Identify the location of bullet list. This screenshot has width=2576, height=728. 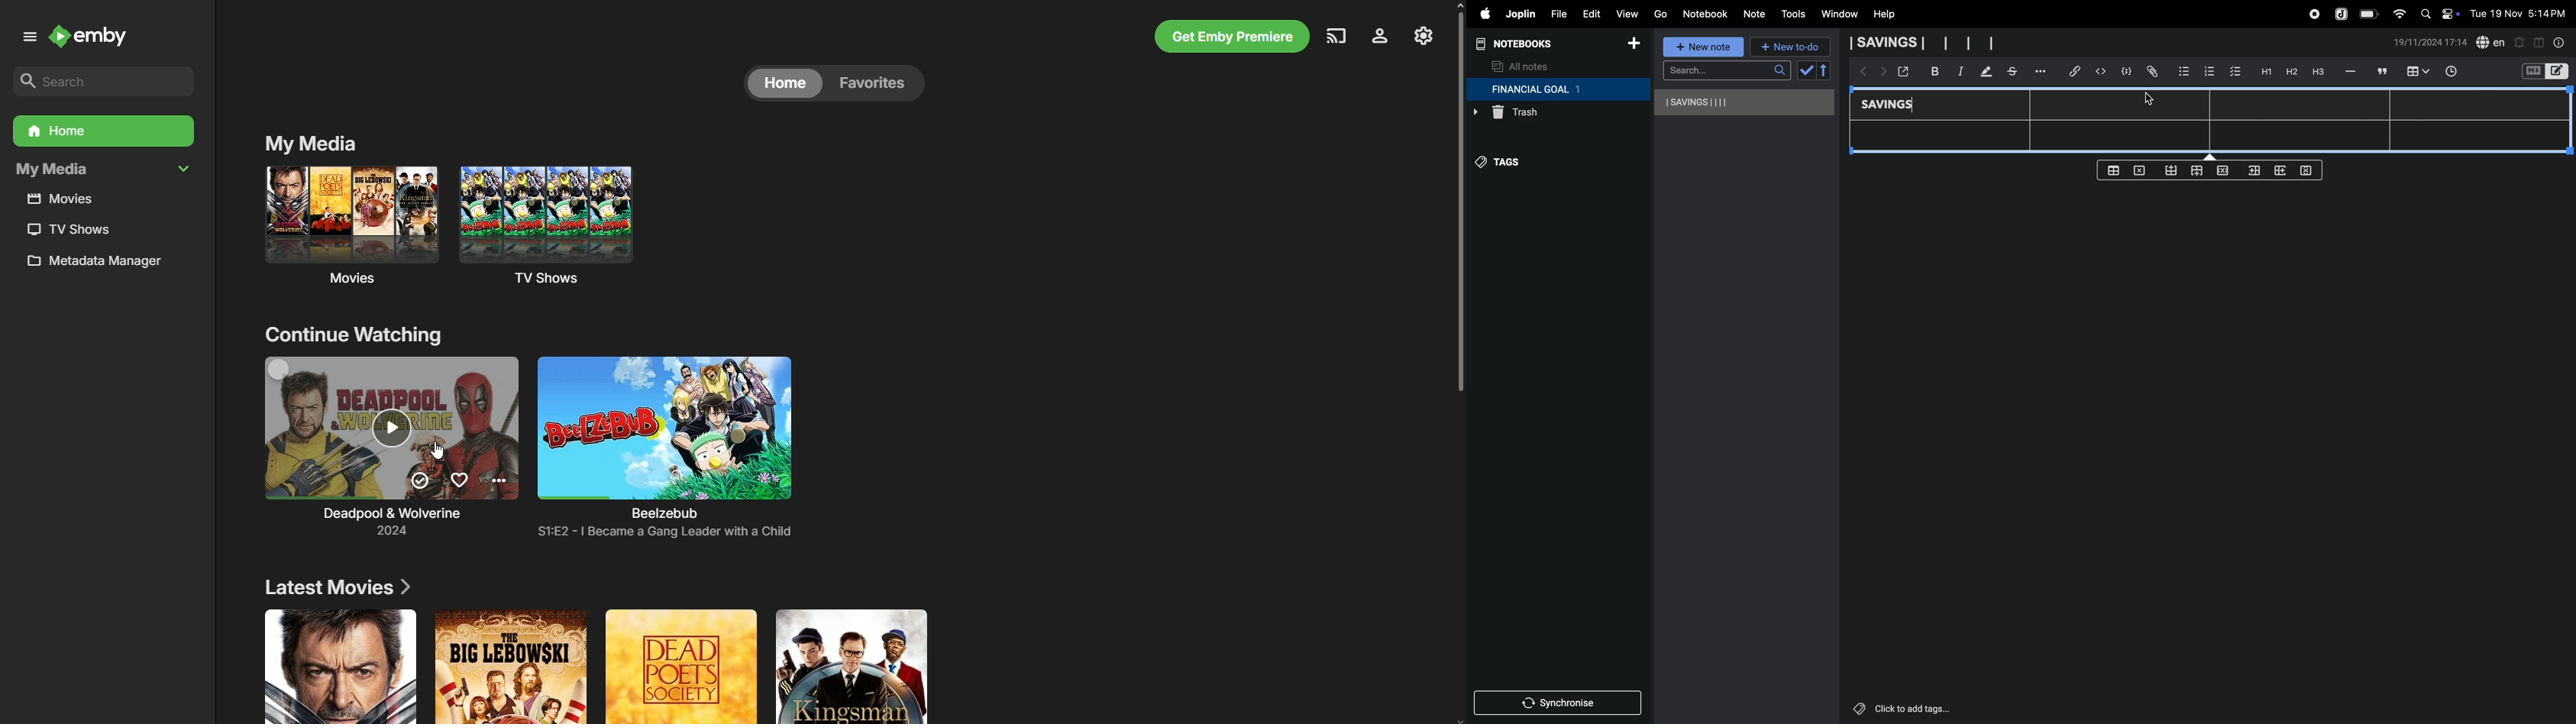
(2184, 70).